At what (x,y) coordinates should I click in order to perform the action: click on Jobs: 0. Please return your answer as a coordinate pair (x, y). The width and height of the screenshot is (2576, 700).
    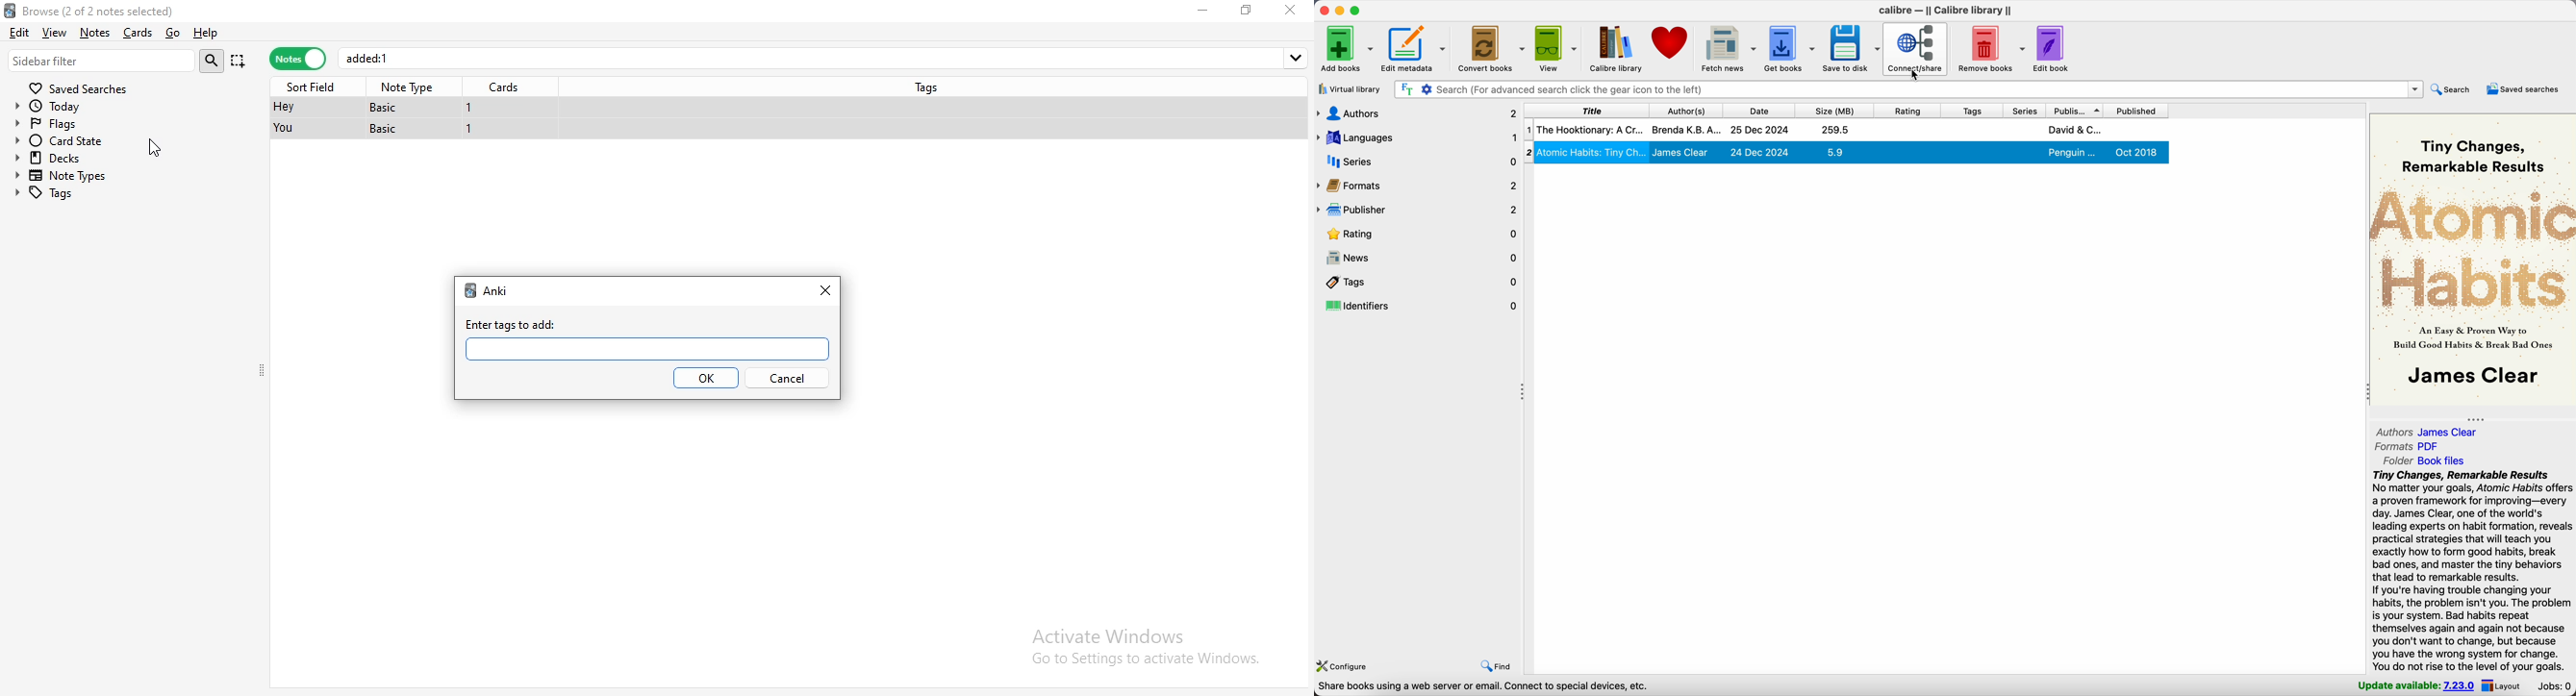
    Looking at the image, I should click on (2552, 687).